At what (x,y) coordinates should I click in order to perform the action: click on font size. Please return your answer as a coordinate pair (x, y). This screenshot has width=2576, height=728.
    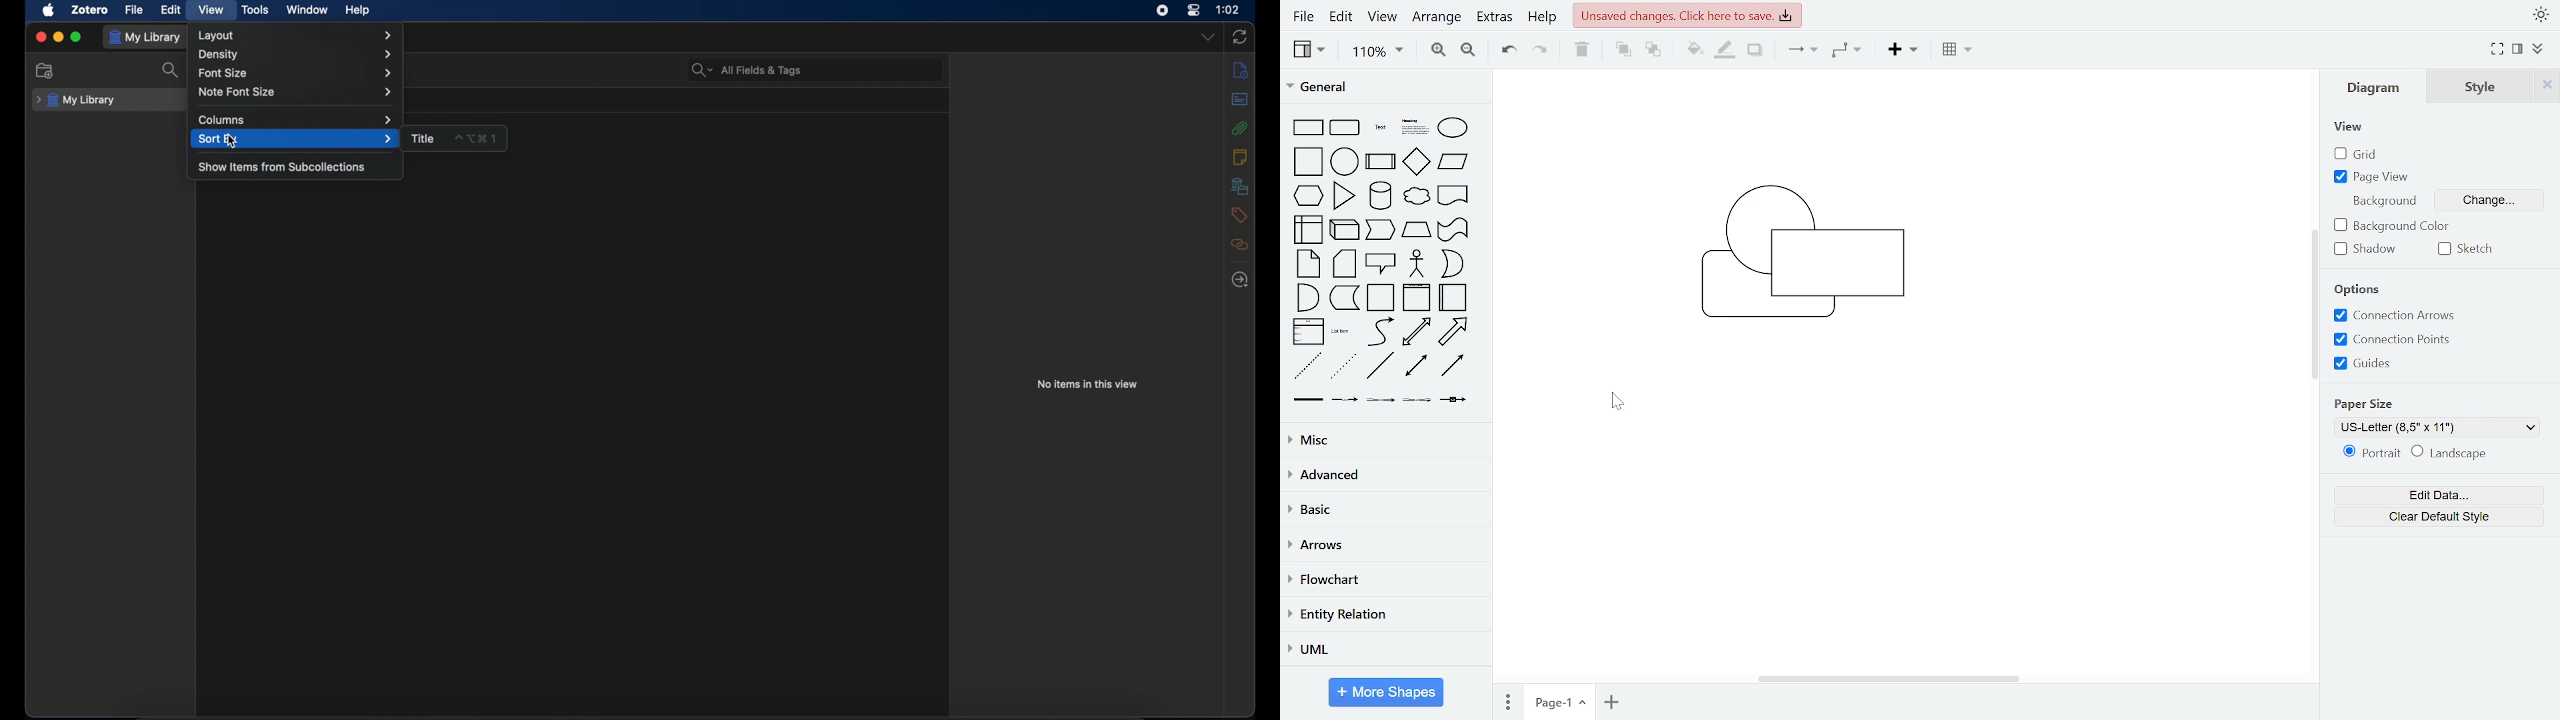
    Looking at the image, I should click on (295, 73).